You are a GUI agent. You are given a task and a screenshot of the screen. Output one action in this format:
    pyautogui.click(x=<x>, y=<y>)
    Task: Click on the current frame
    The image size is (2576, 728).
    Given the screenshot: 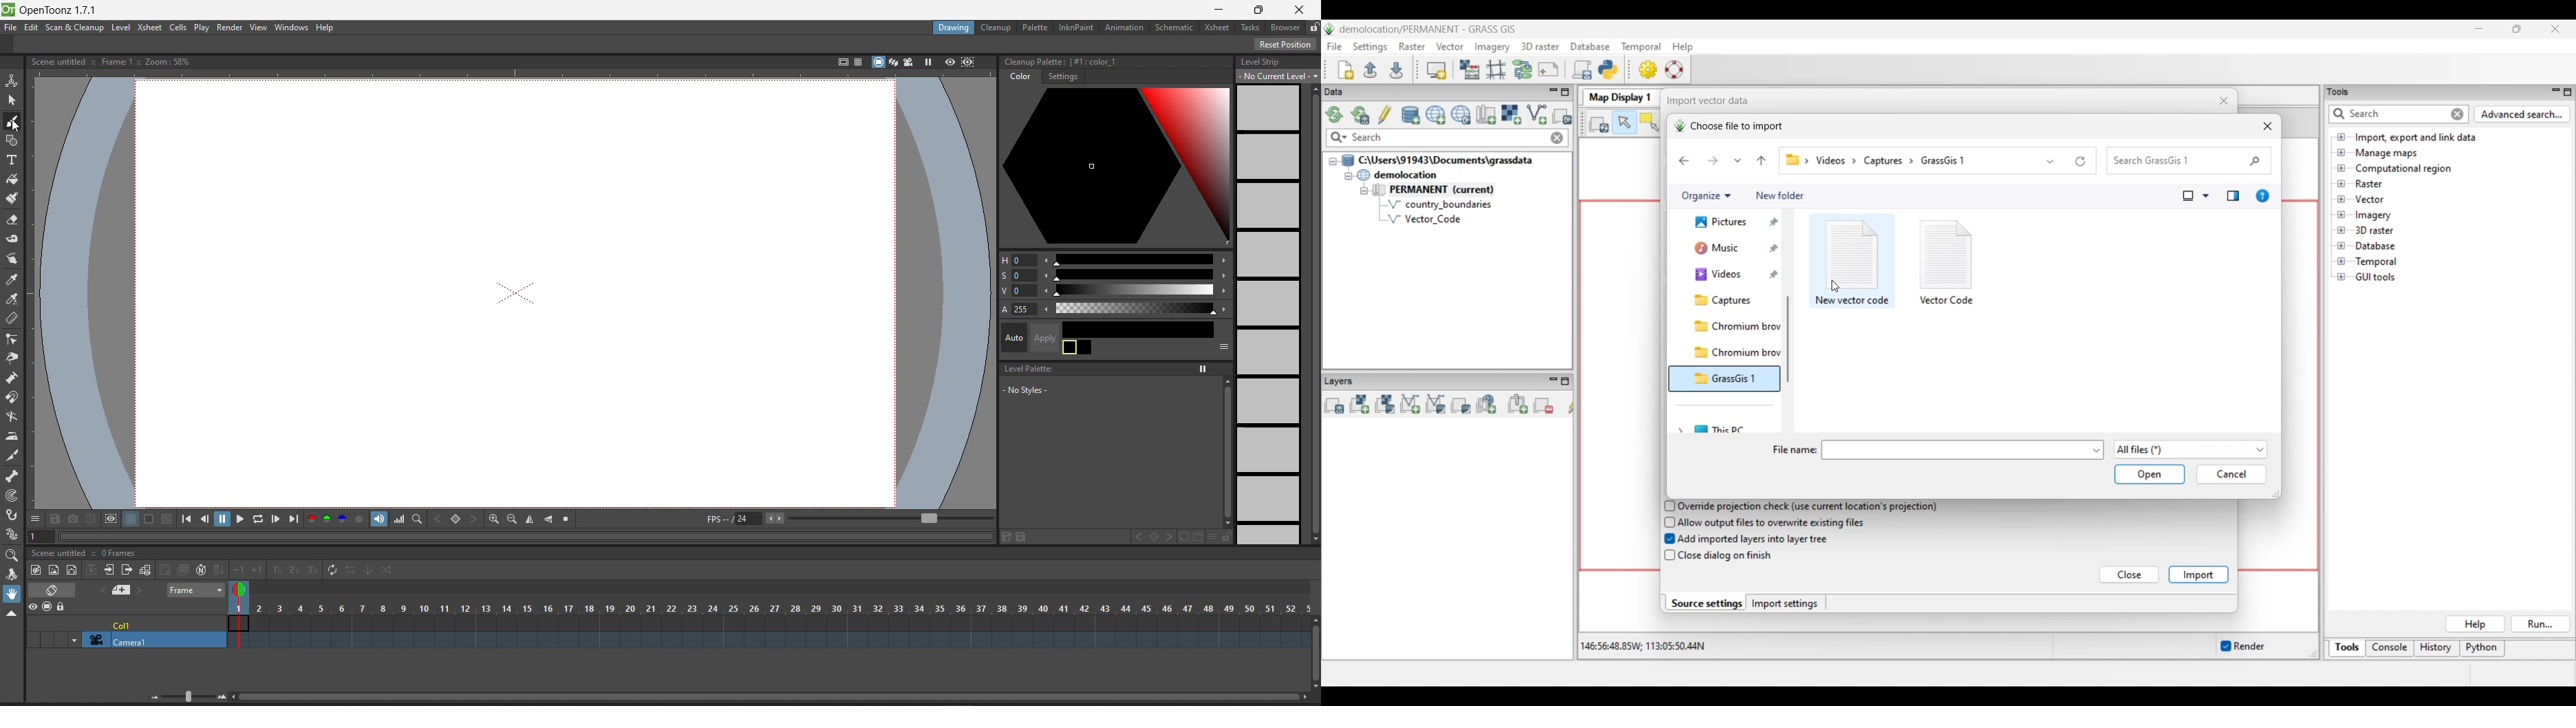 What is the action you would take?
    pyautogui.click(x=242, y=612)
    